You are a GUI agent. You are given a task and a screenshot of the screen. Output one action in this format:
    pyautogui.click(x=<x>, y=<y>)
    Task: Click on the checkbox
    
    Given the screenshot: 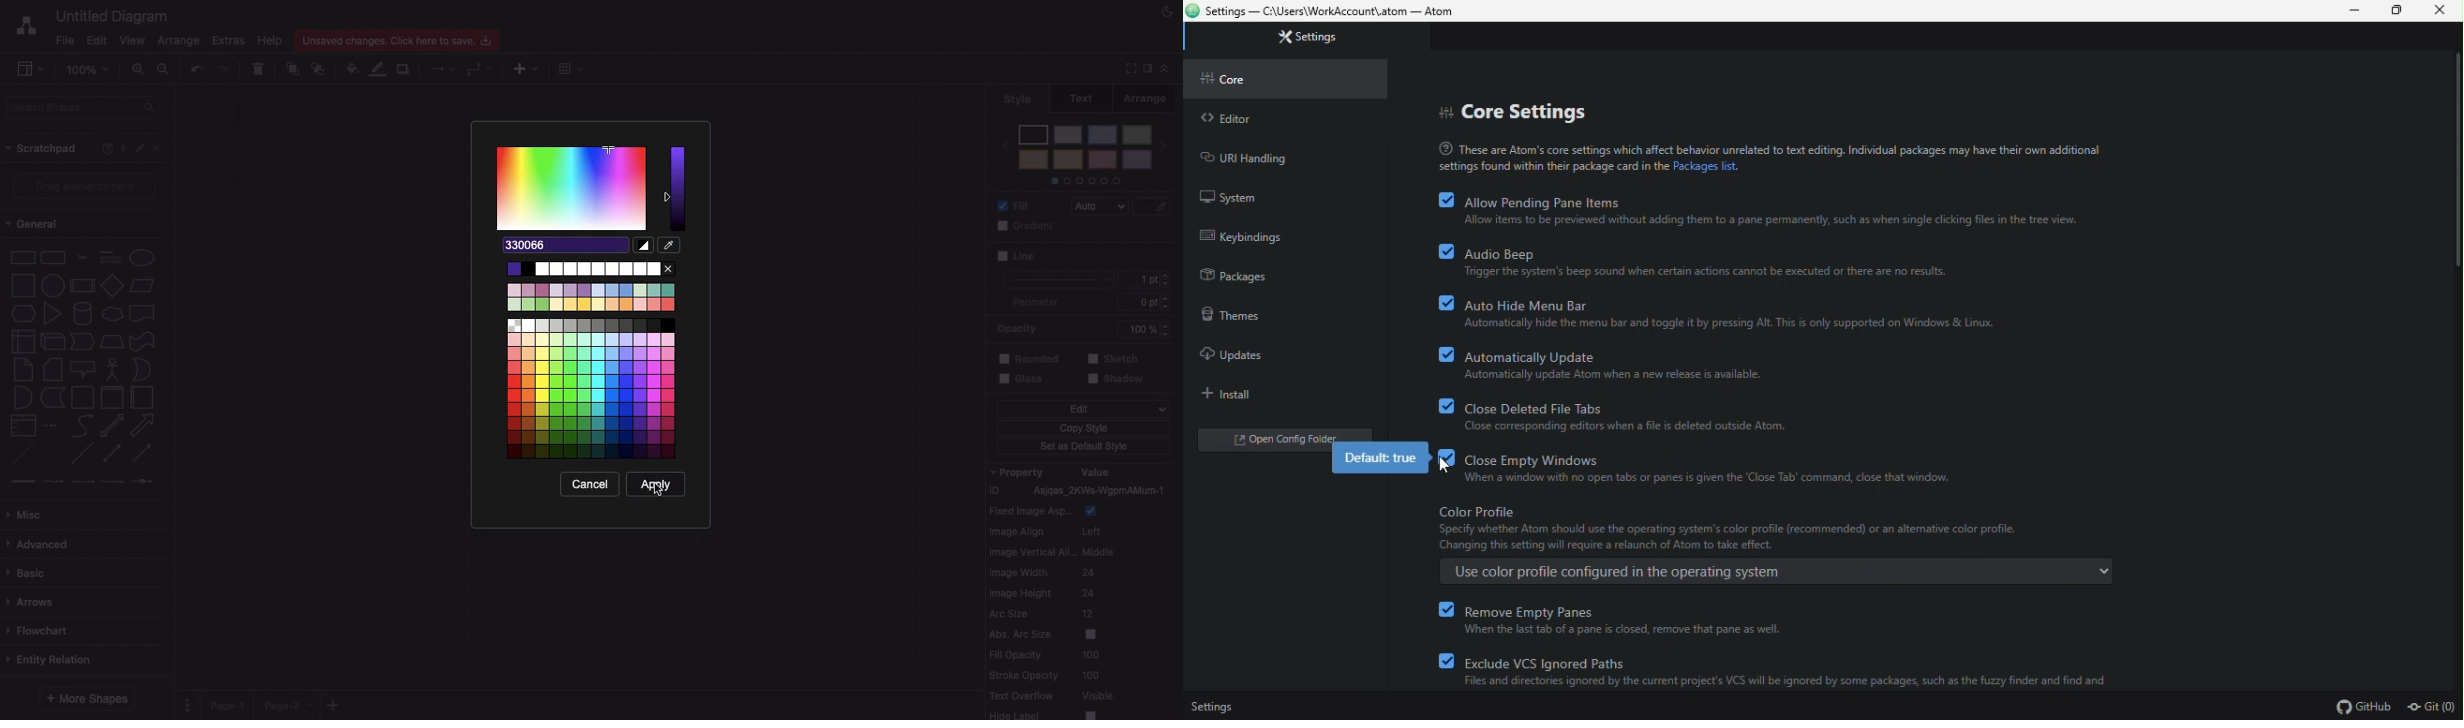 What is the action you would take?
    pyautogui.click(x=1440, y=352)
    